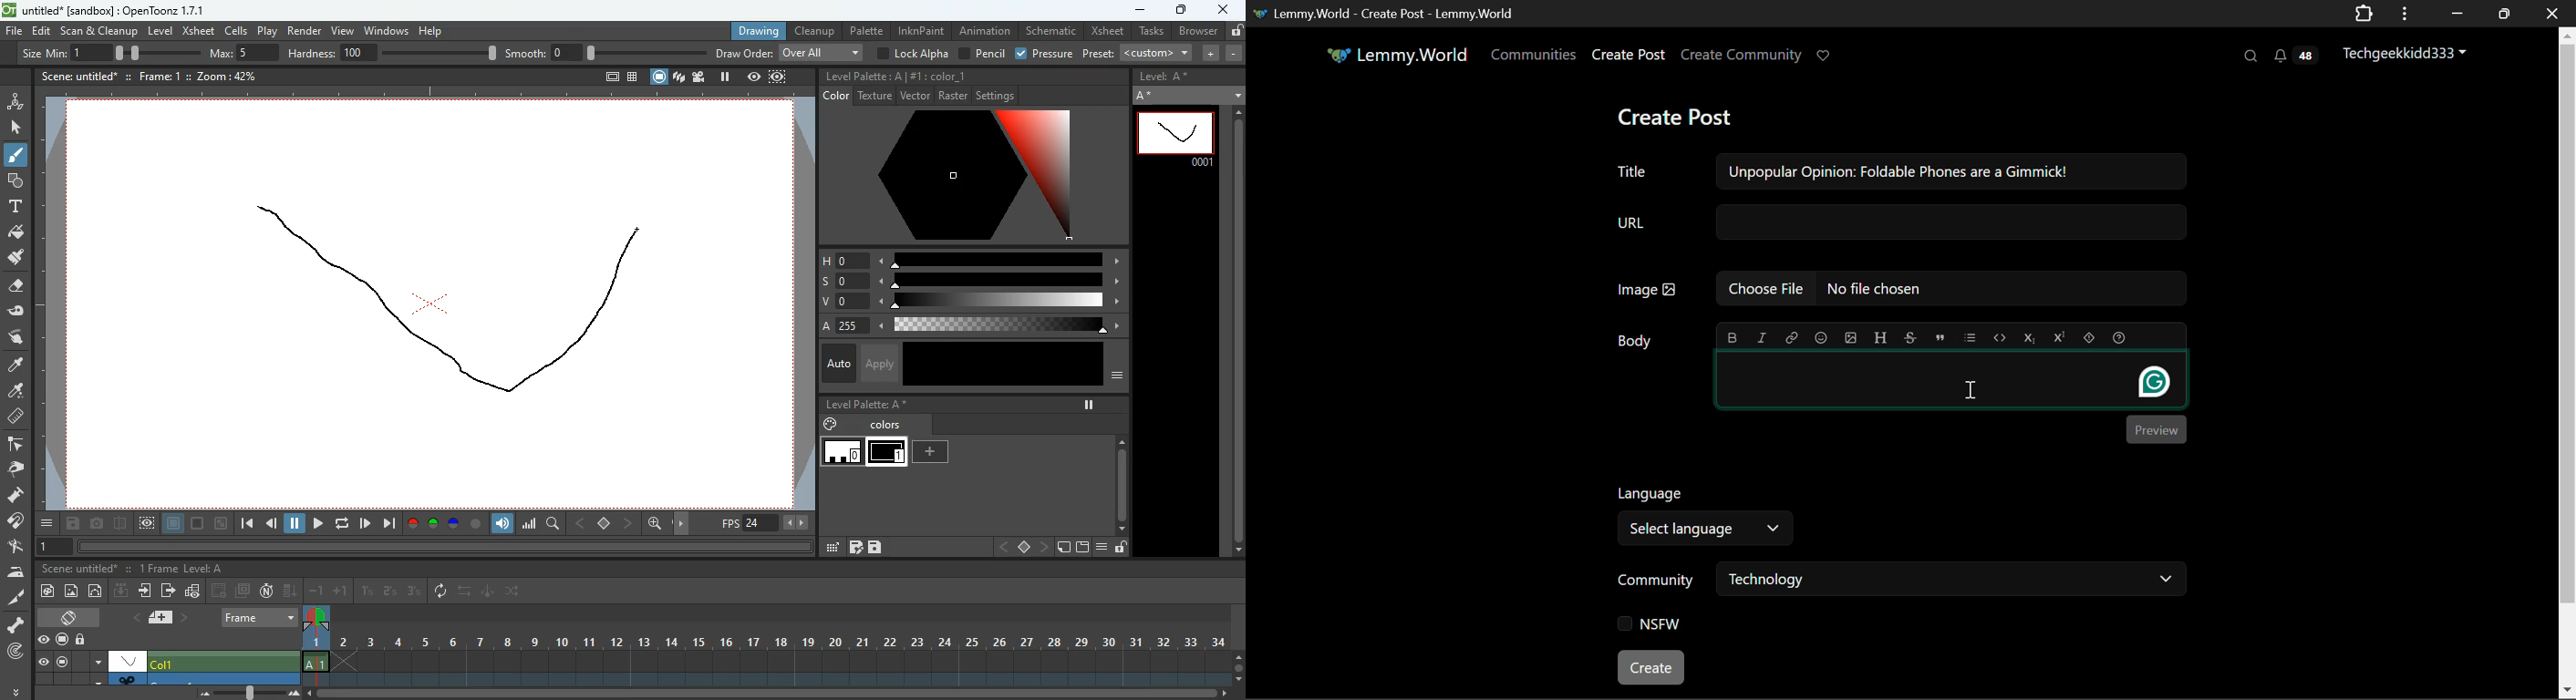 This screenshot has width=2576, height=700. I want to click on image, so click(72, 592).